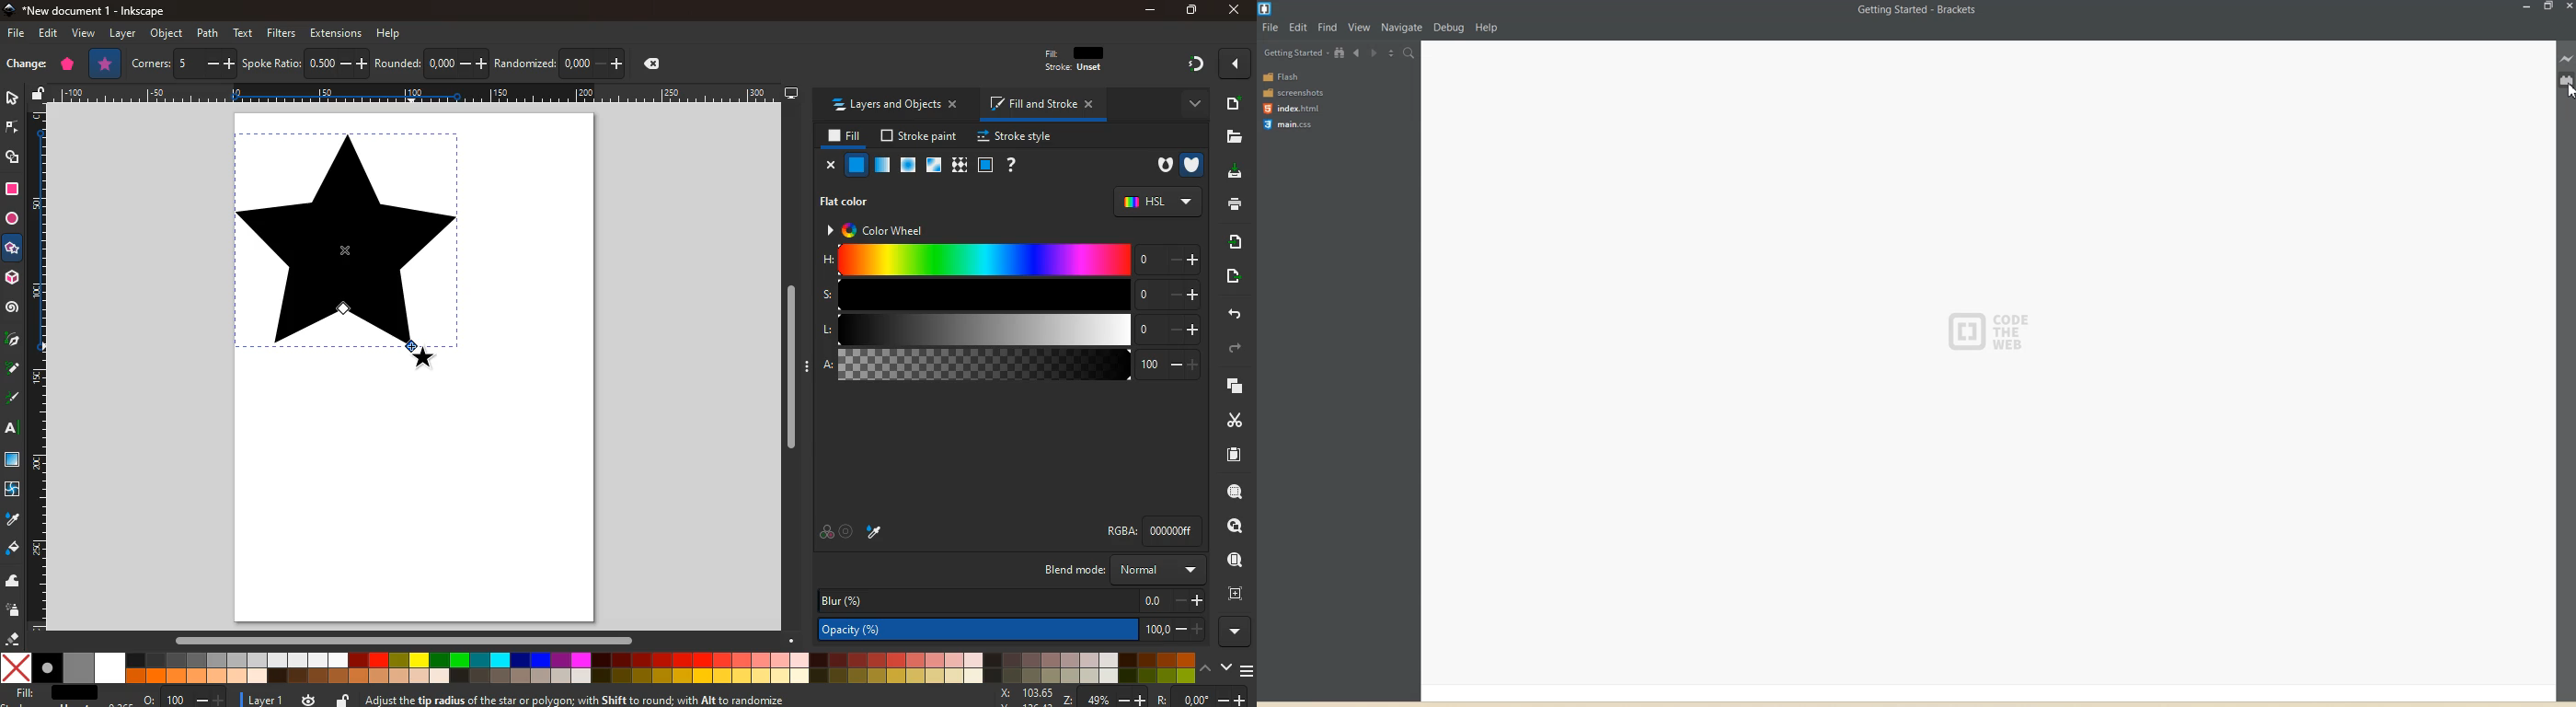 The image size is (2576, 728). What do you see at coordinates (348, 252) in the screenshot?
I see `shape` at bounding box center [348, 252].